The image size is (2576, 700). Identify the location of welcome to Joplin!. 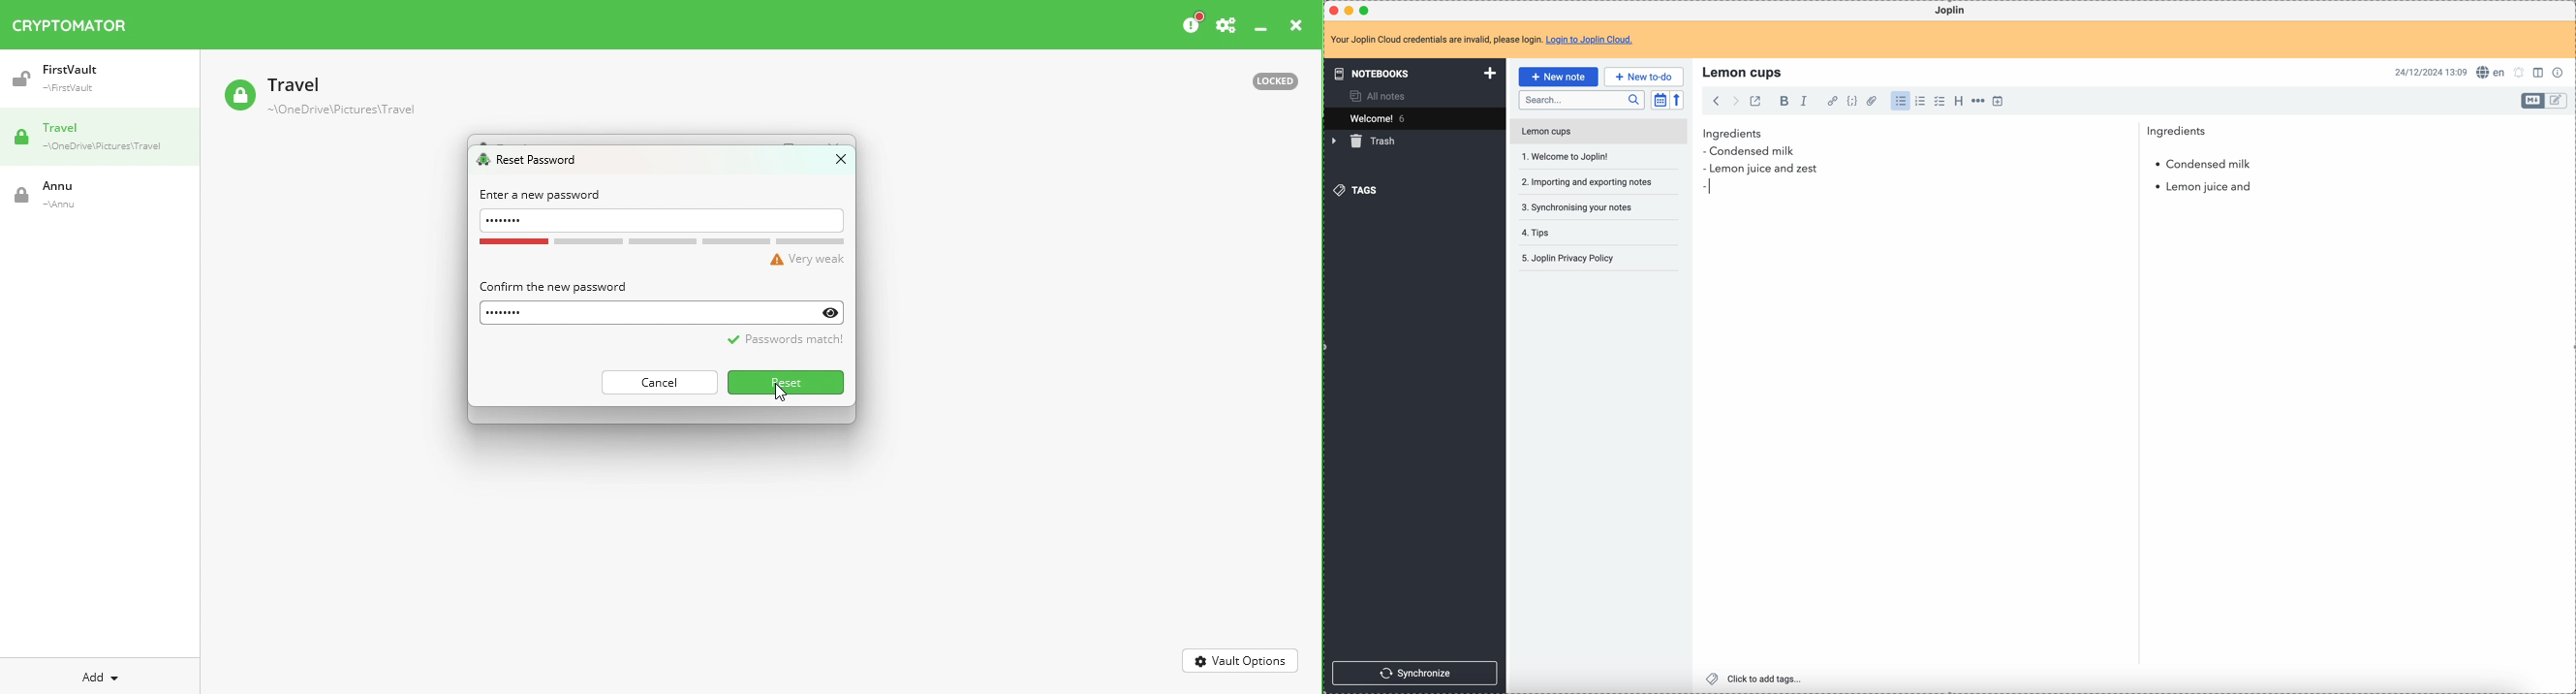
(1566, 156).